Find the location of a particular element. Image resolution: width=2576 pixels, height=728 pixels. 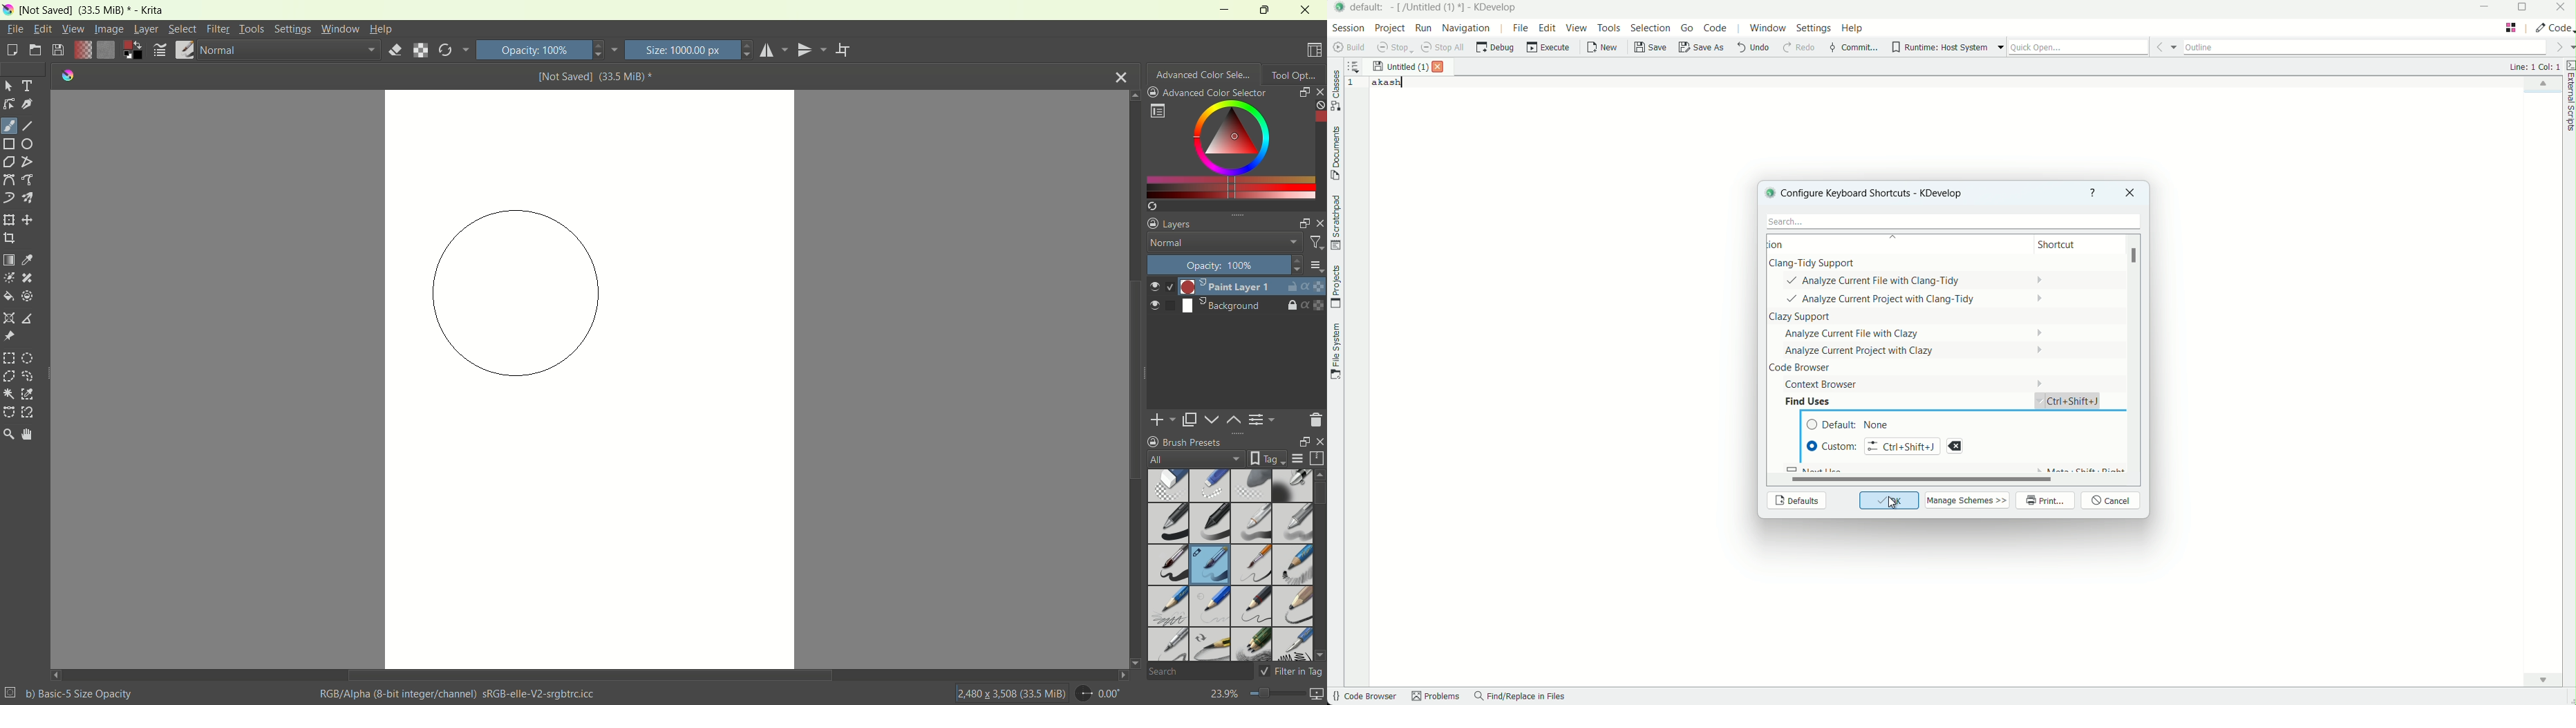

lock is located at coordinates (1292, 306).